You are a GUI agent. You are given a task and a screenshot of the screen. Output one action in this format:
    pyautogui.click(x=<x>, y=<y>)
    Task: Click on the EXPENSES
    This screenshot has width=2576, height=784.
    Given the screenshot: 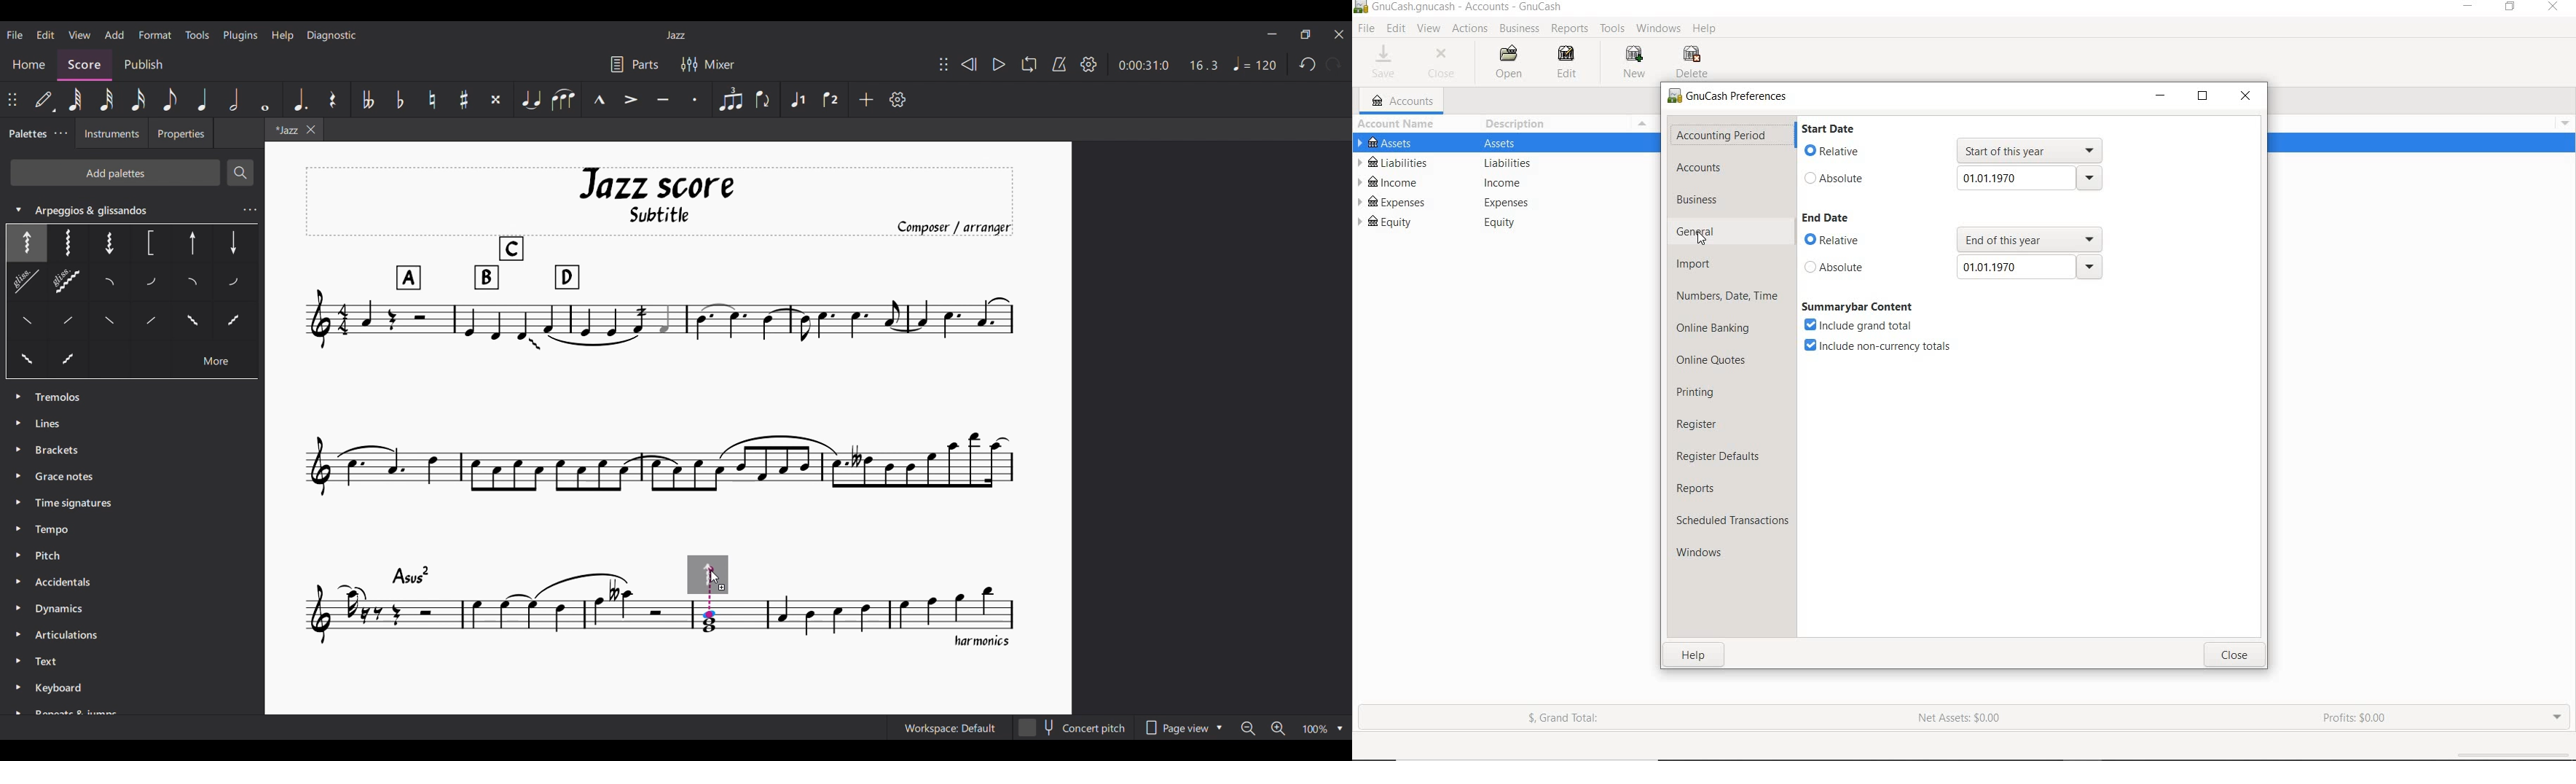 What is the action you would take?
    pyautogui.click(x=1502, y=202)
    